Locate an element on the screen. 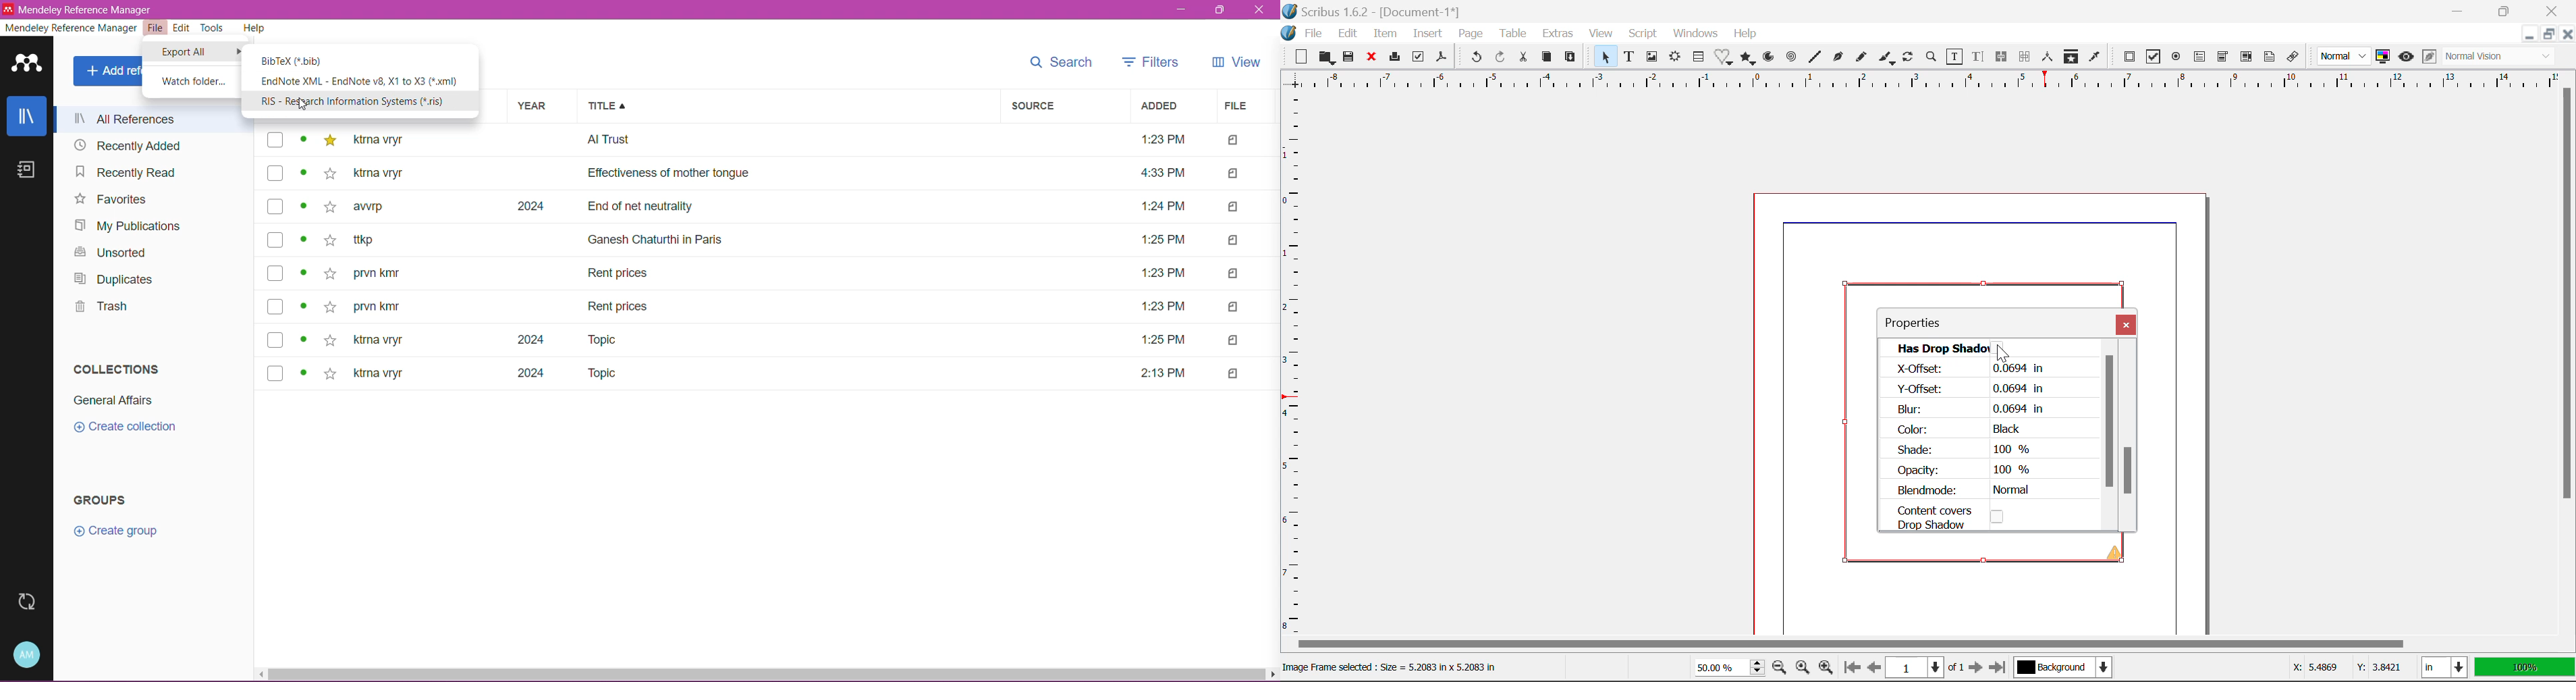  Previous page is located at coordinates (1871, 666).